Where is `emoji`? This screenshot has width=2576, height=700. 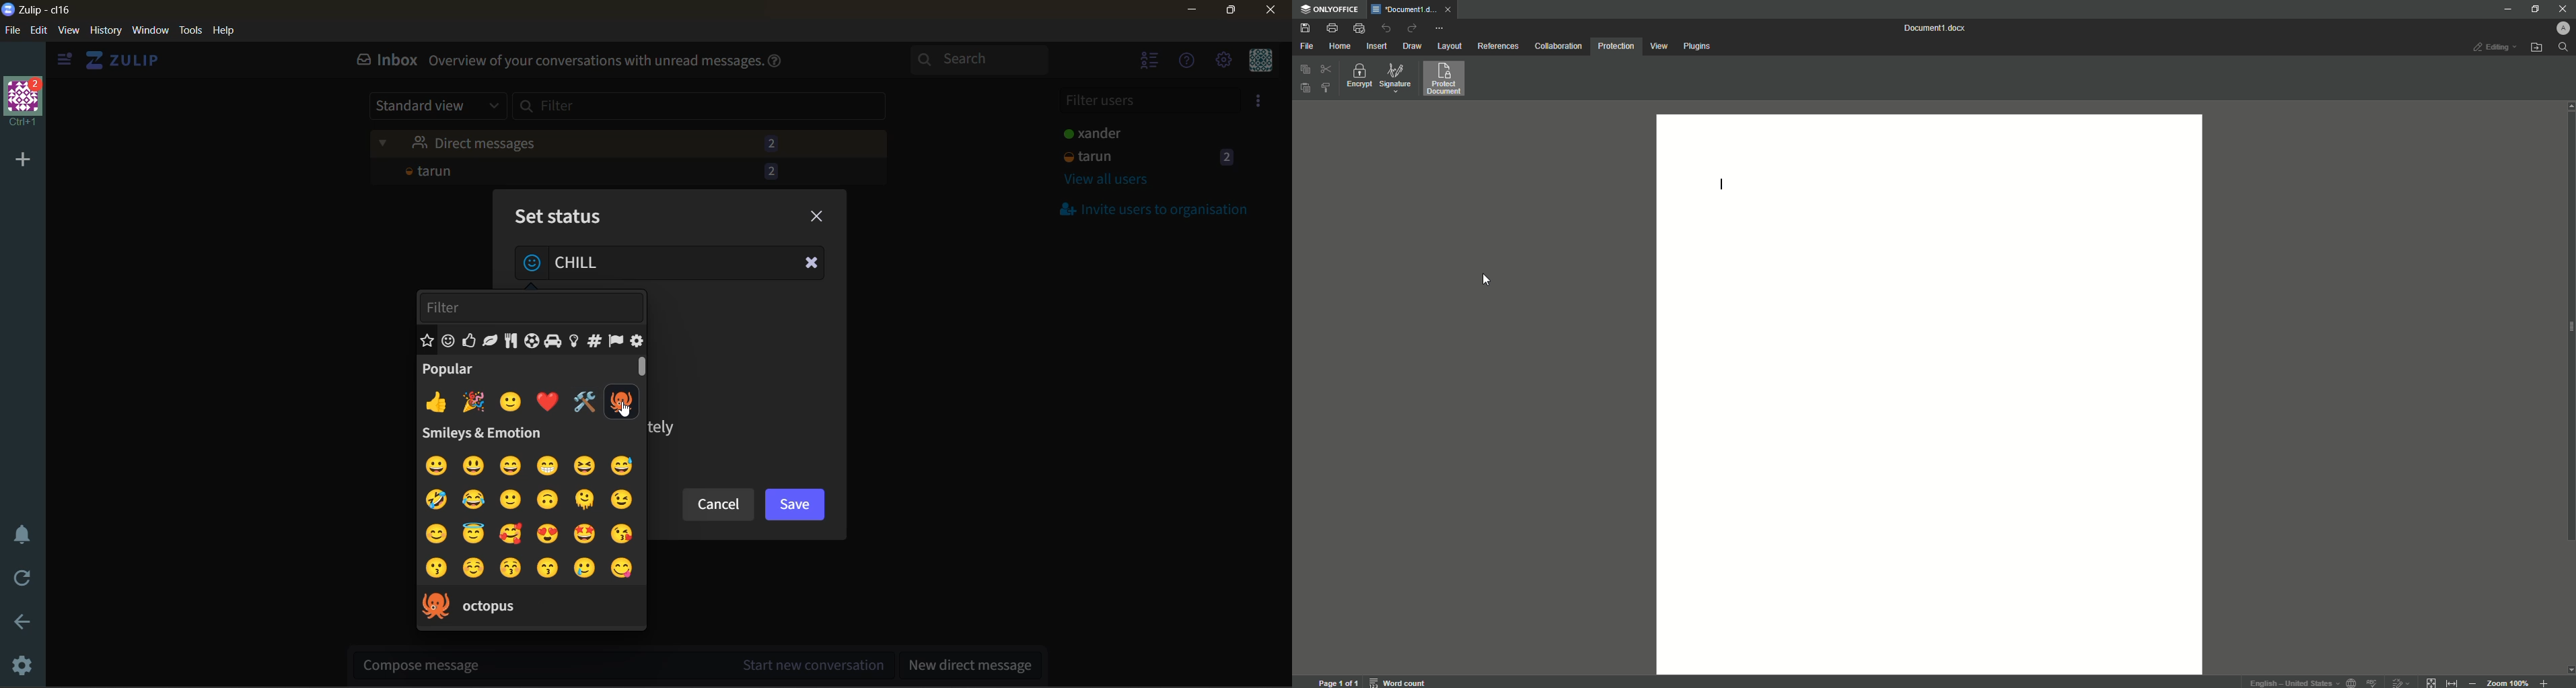
emoji is located at coordinates (474, 466).